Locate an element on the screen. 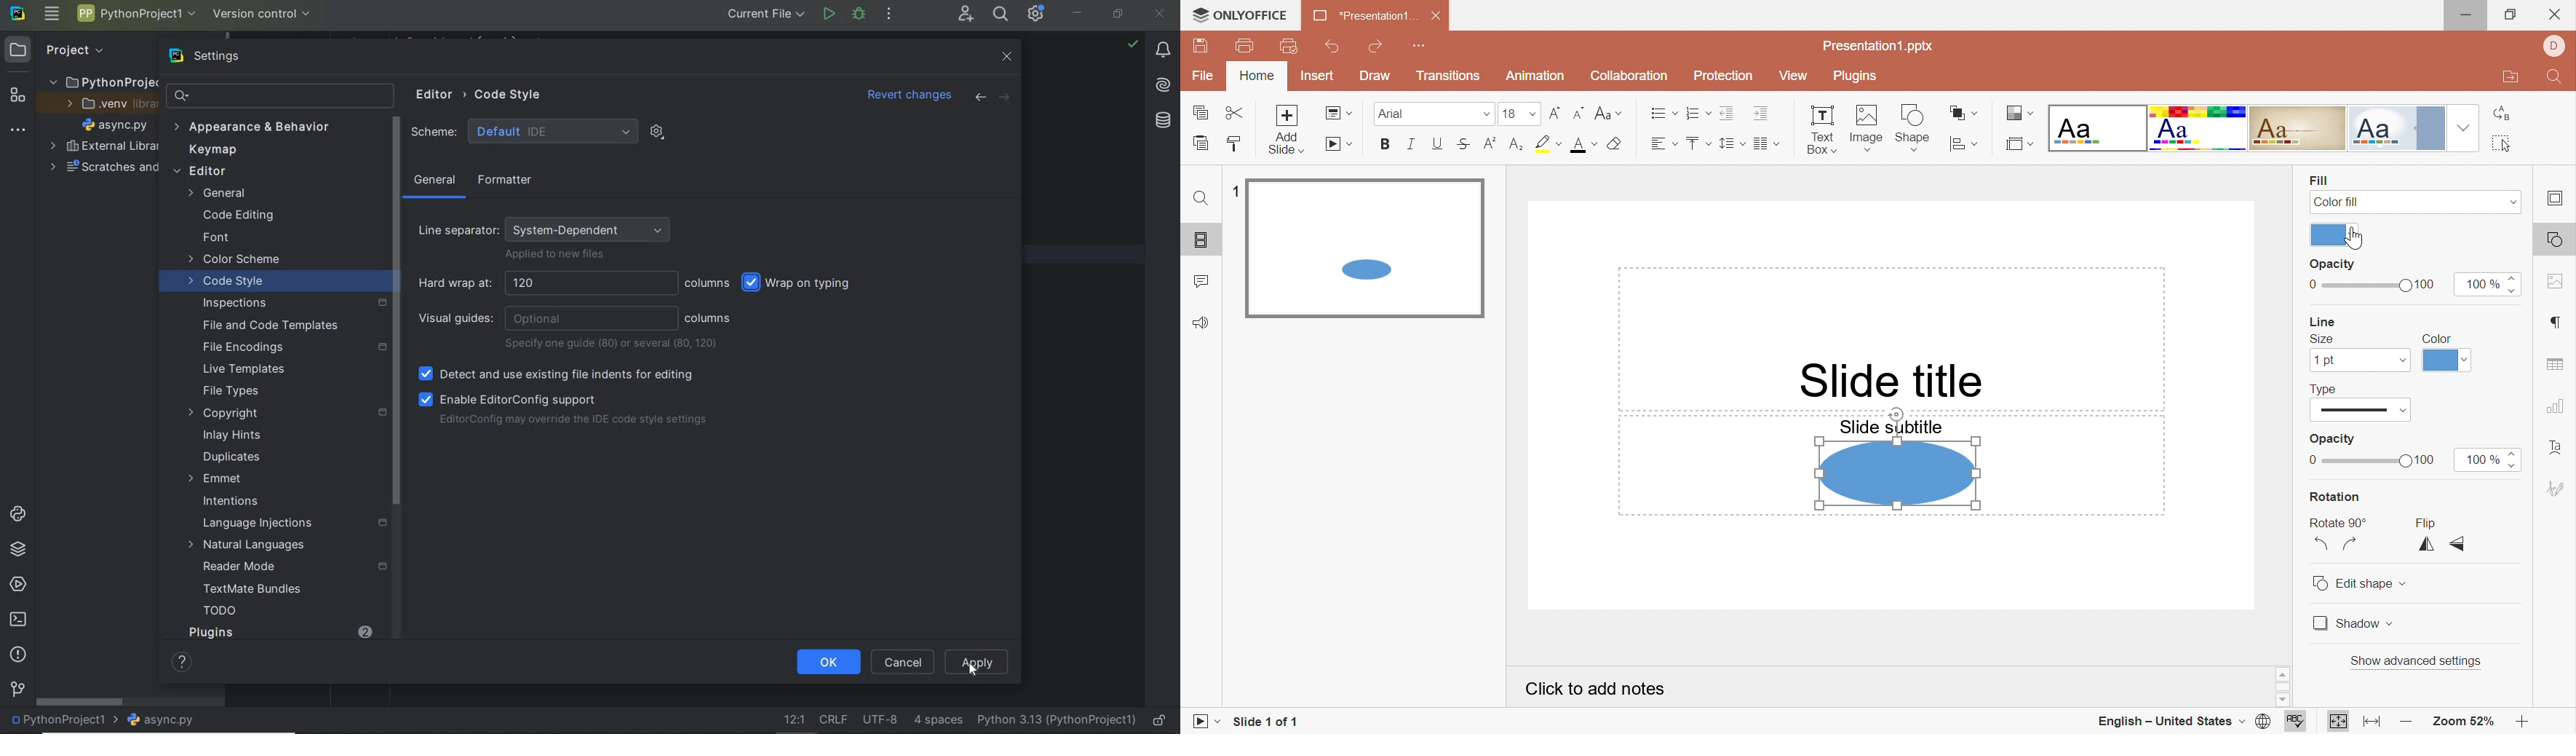  Live Templates is located at coordinates (242, 370).